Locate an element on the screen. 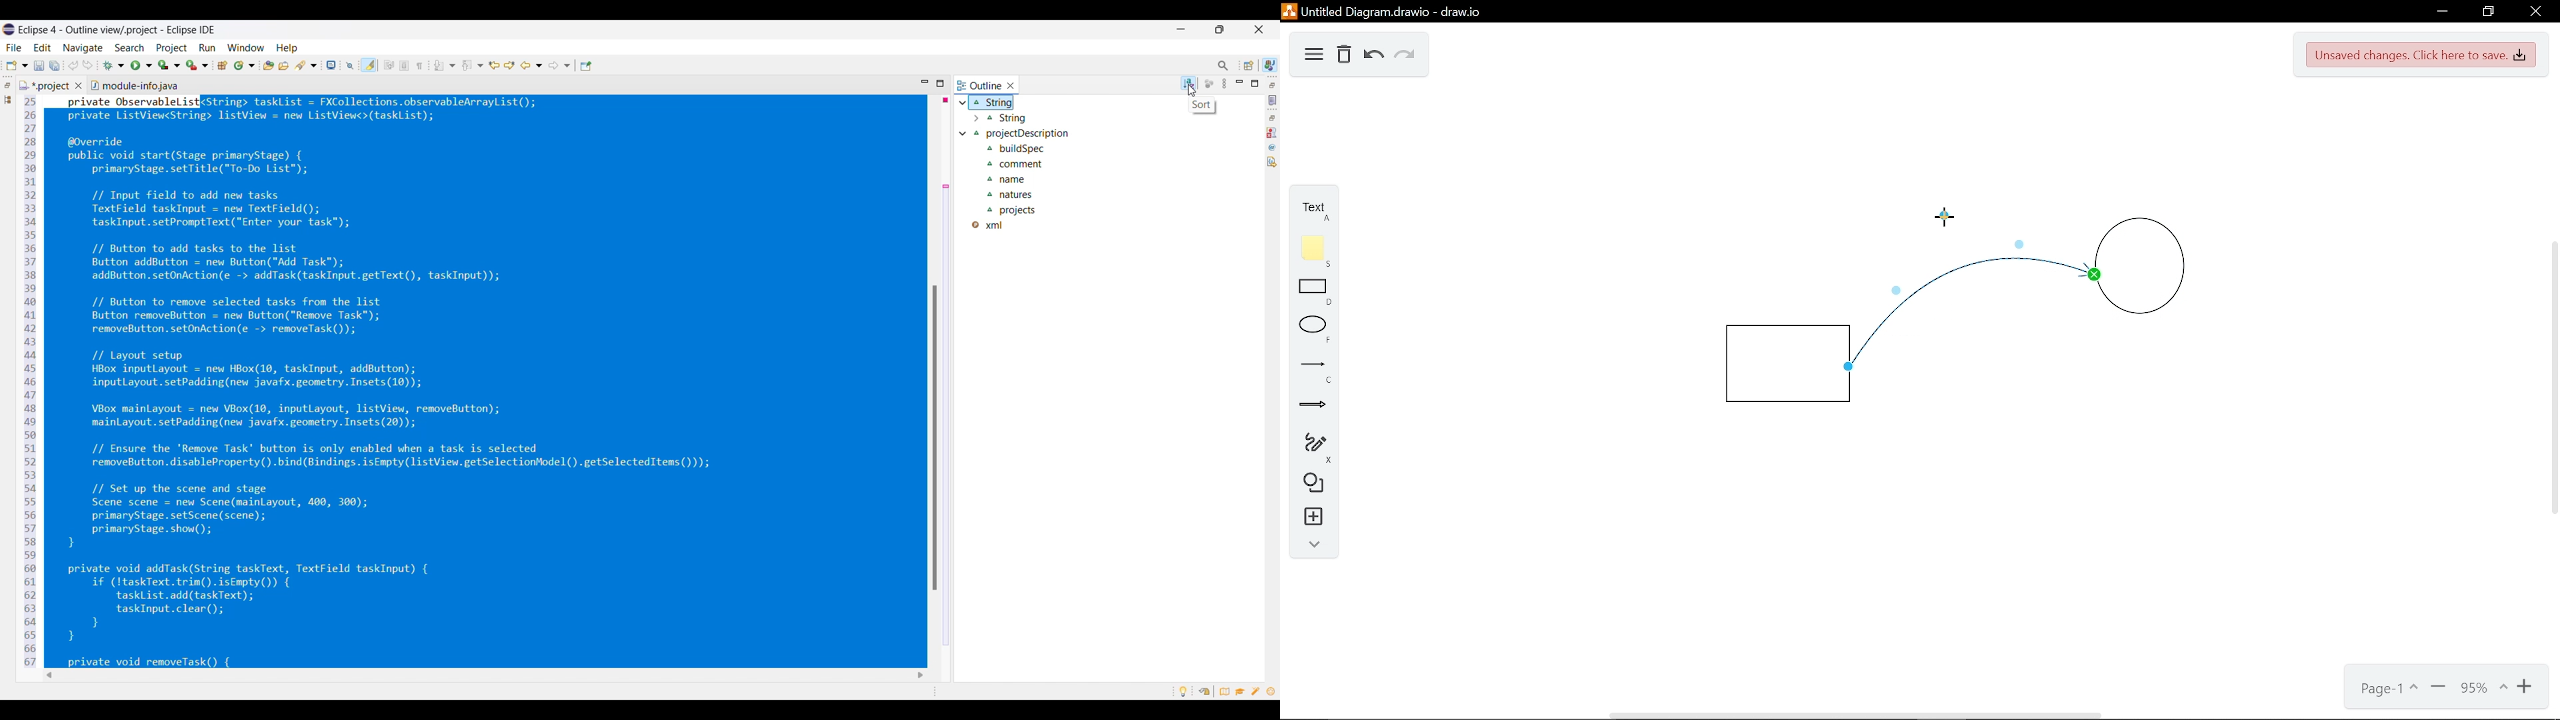  Restore down is located at coordinates (2490, 12).